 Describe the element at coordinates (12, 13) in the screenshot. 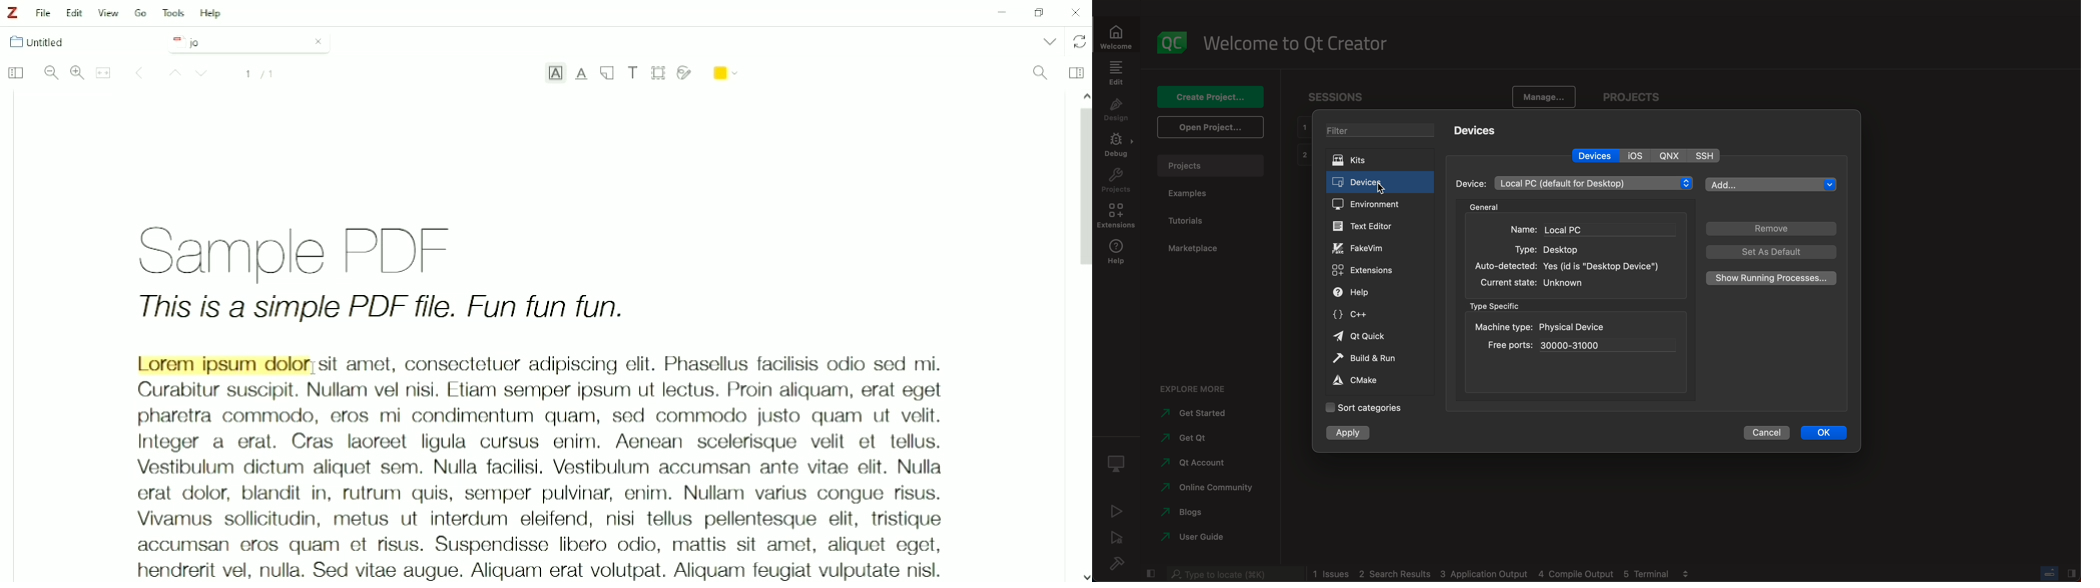

I see `Logo` at that location.